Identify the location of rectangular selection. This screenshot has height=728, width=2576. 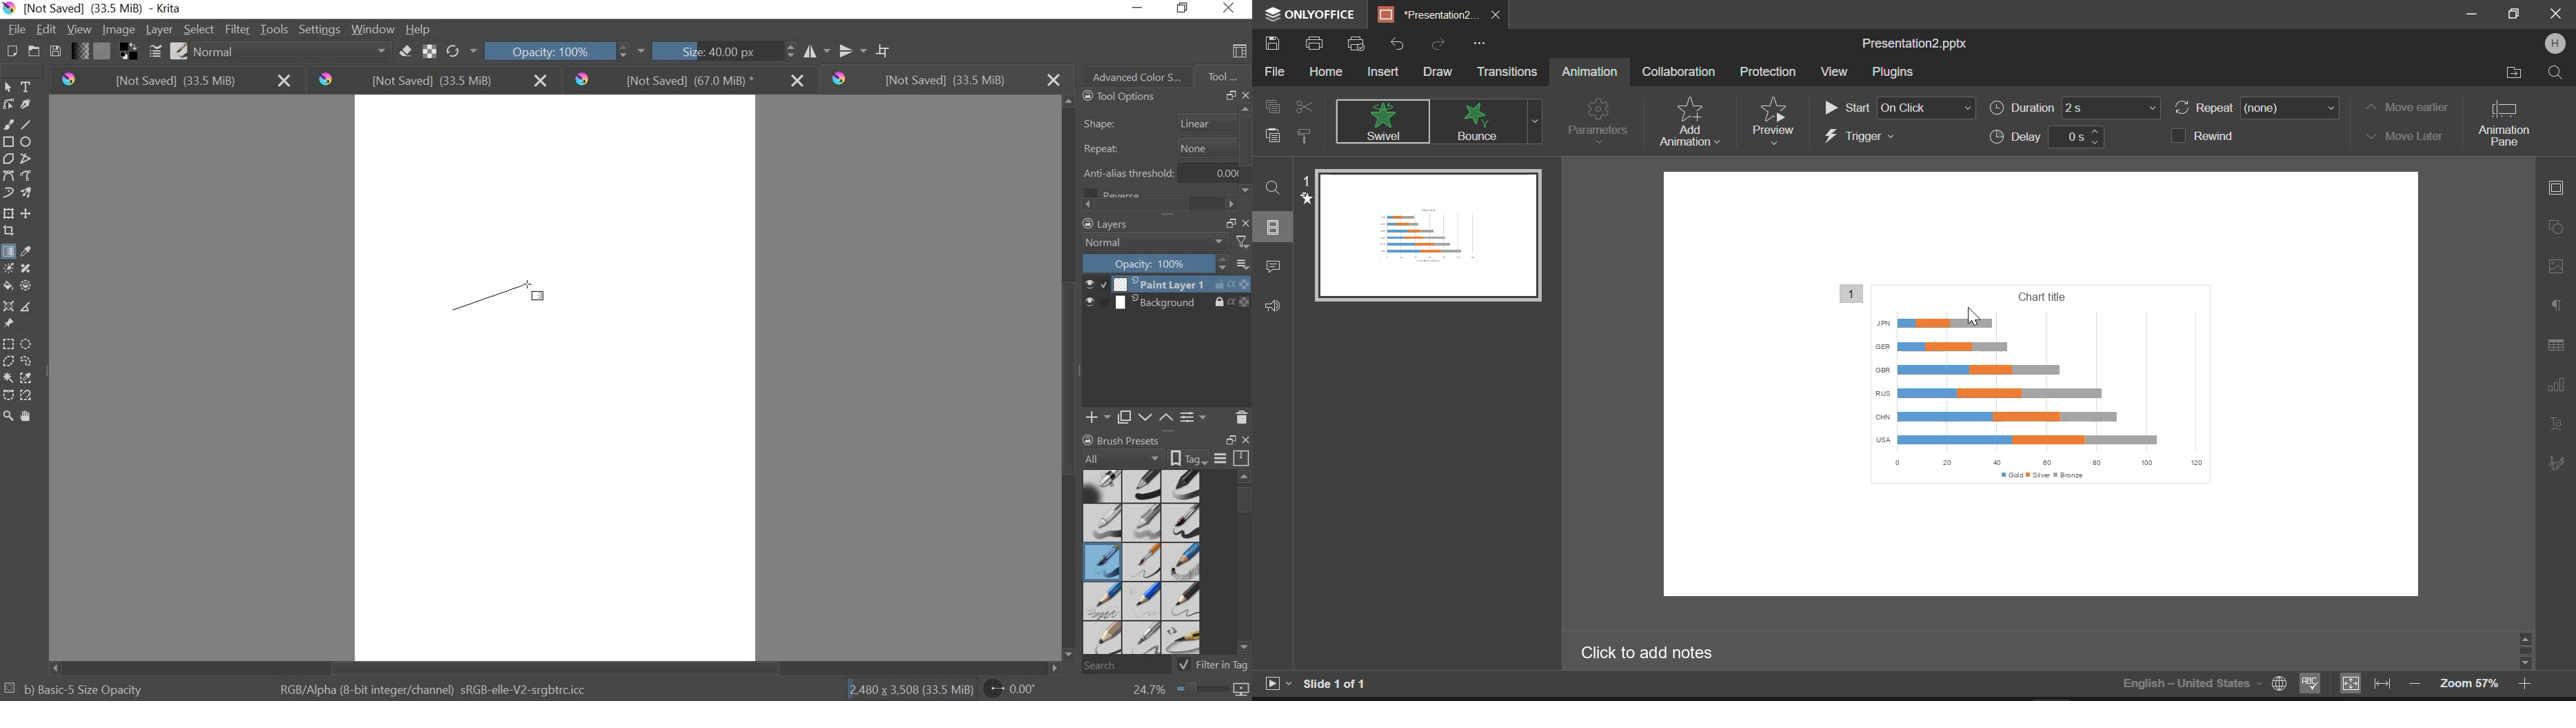
(8, 343).